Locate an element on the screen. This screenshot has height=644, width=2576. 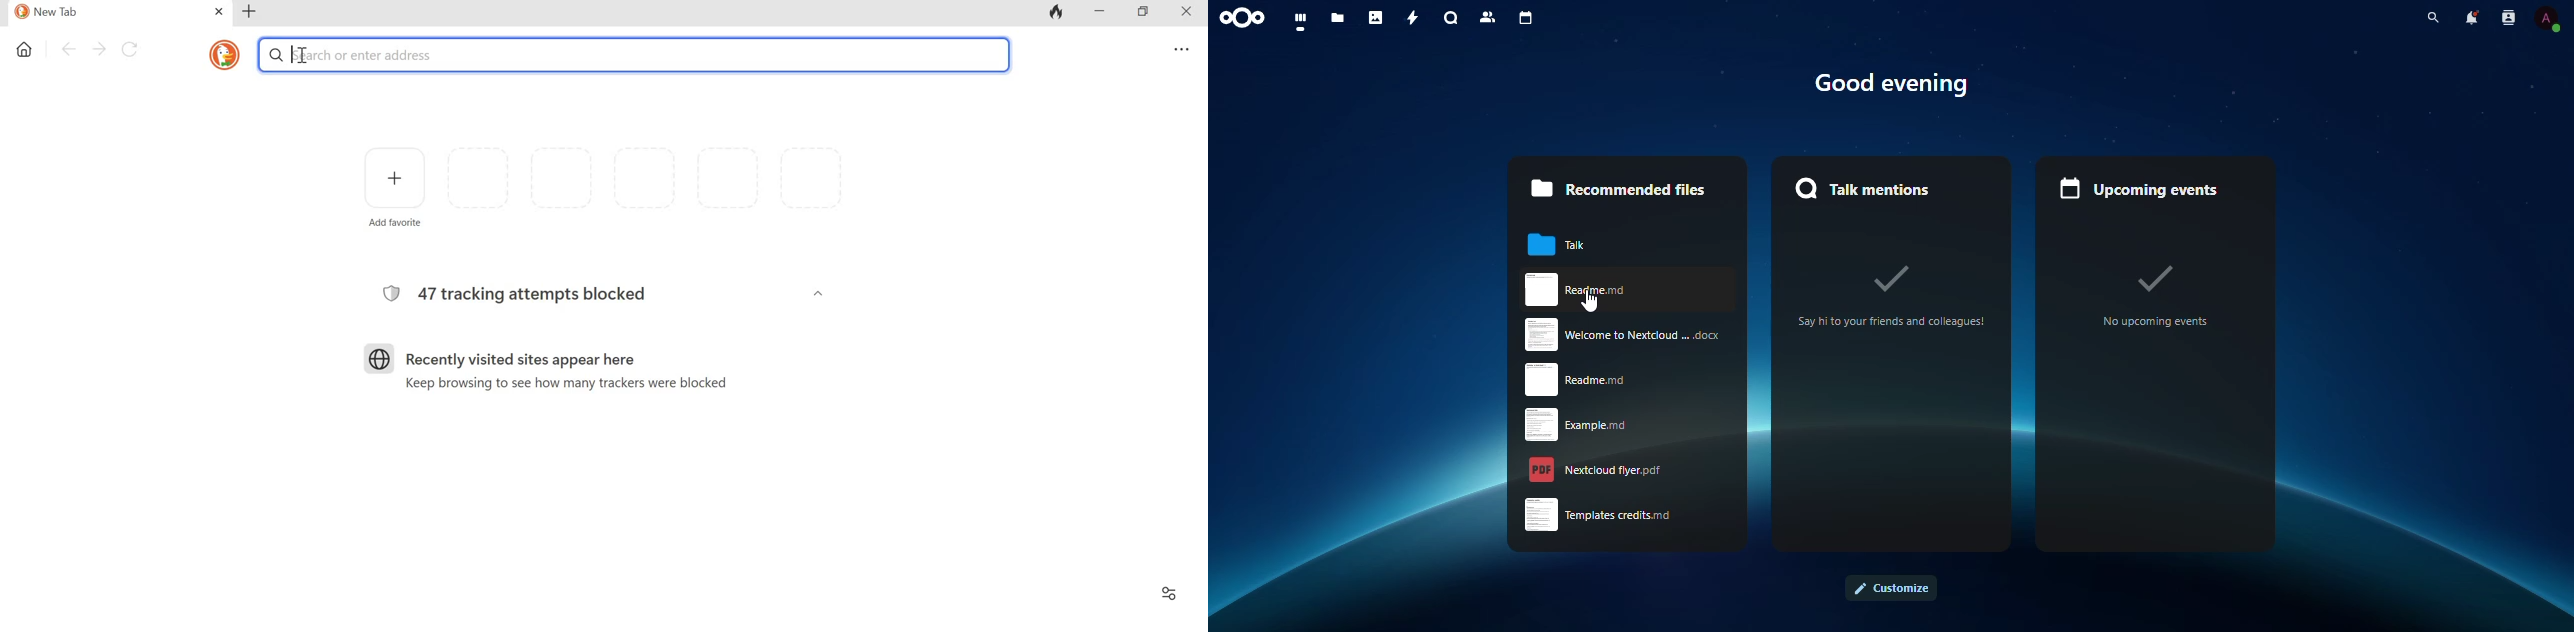
Tick mark is located at coordinates (2155, 276).